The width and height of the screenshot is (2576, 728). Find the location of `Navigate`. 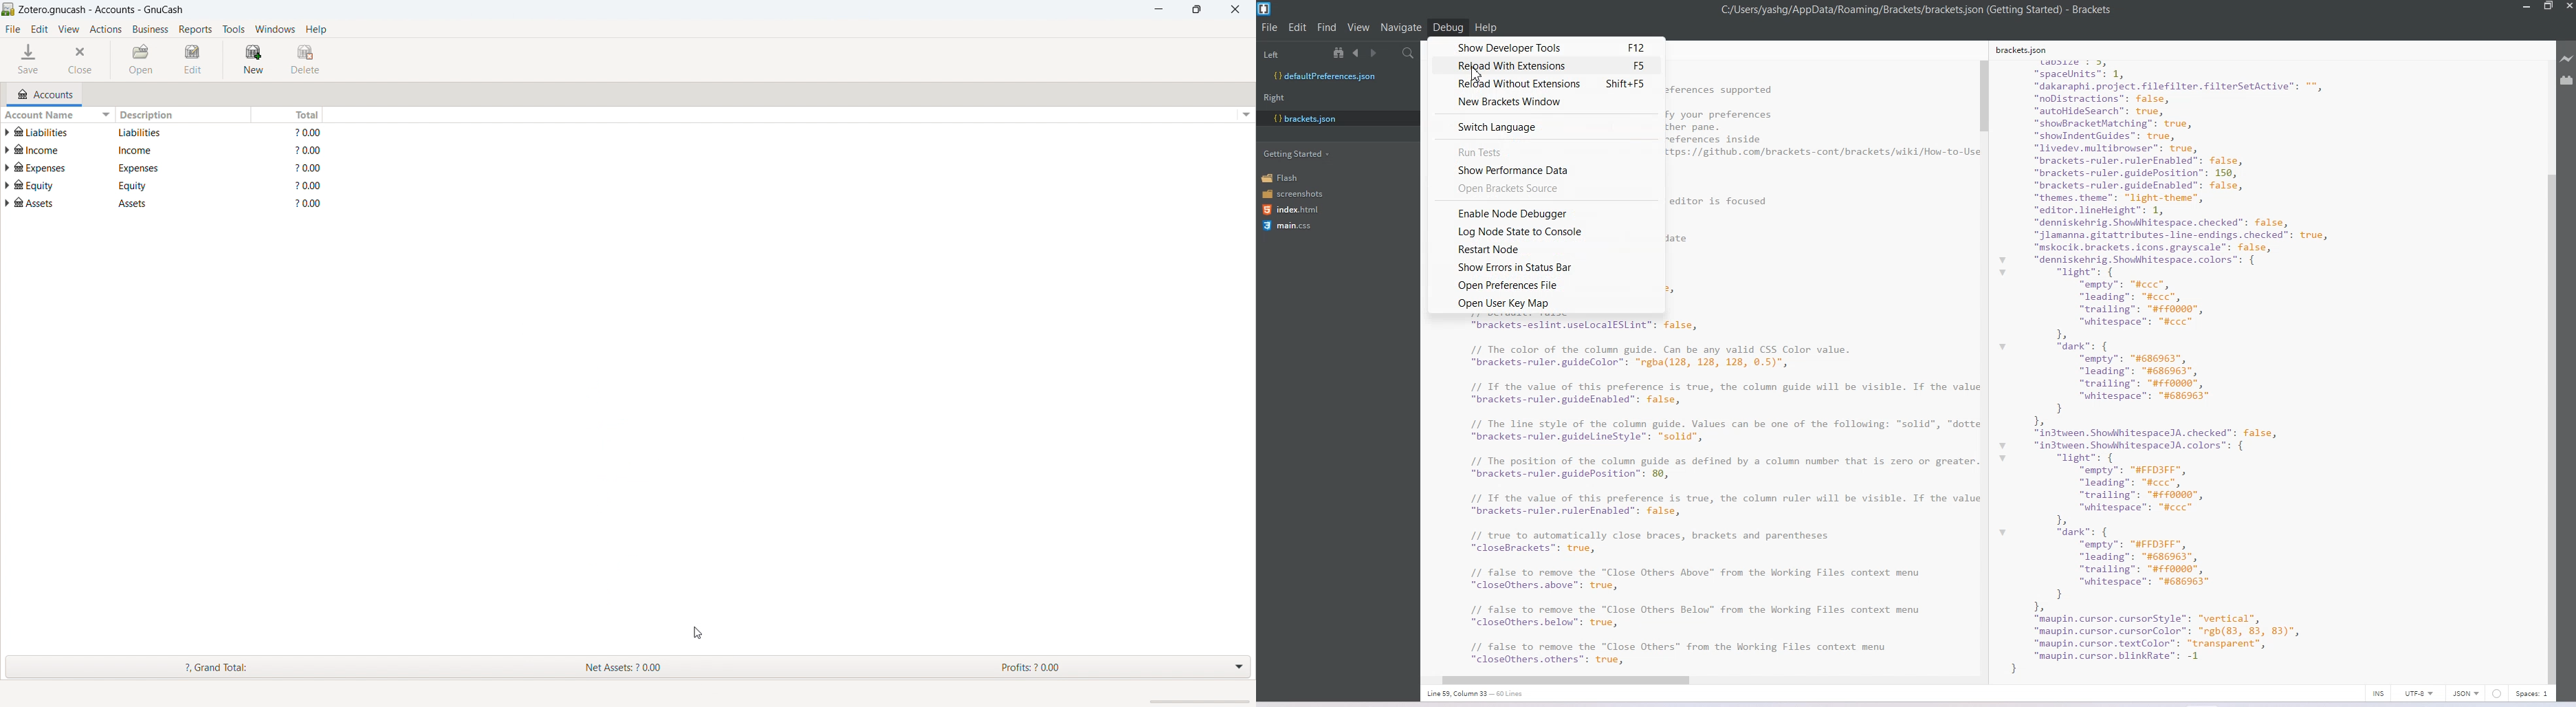

Navigate is located at coordinates (1402, 28).